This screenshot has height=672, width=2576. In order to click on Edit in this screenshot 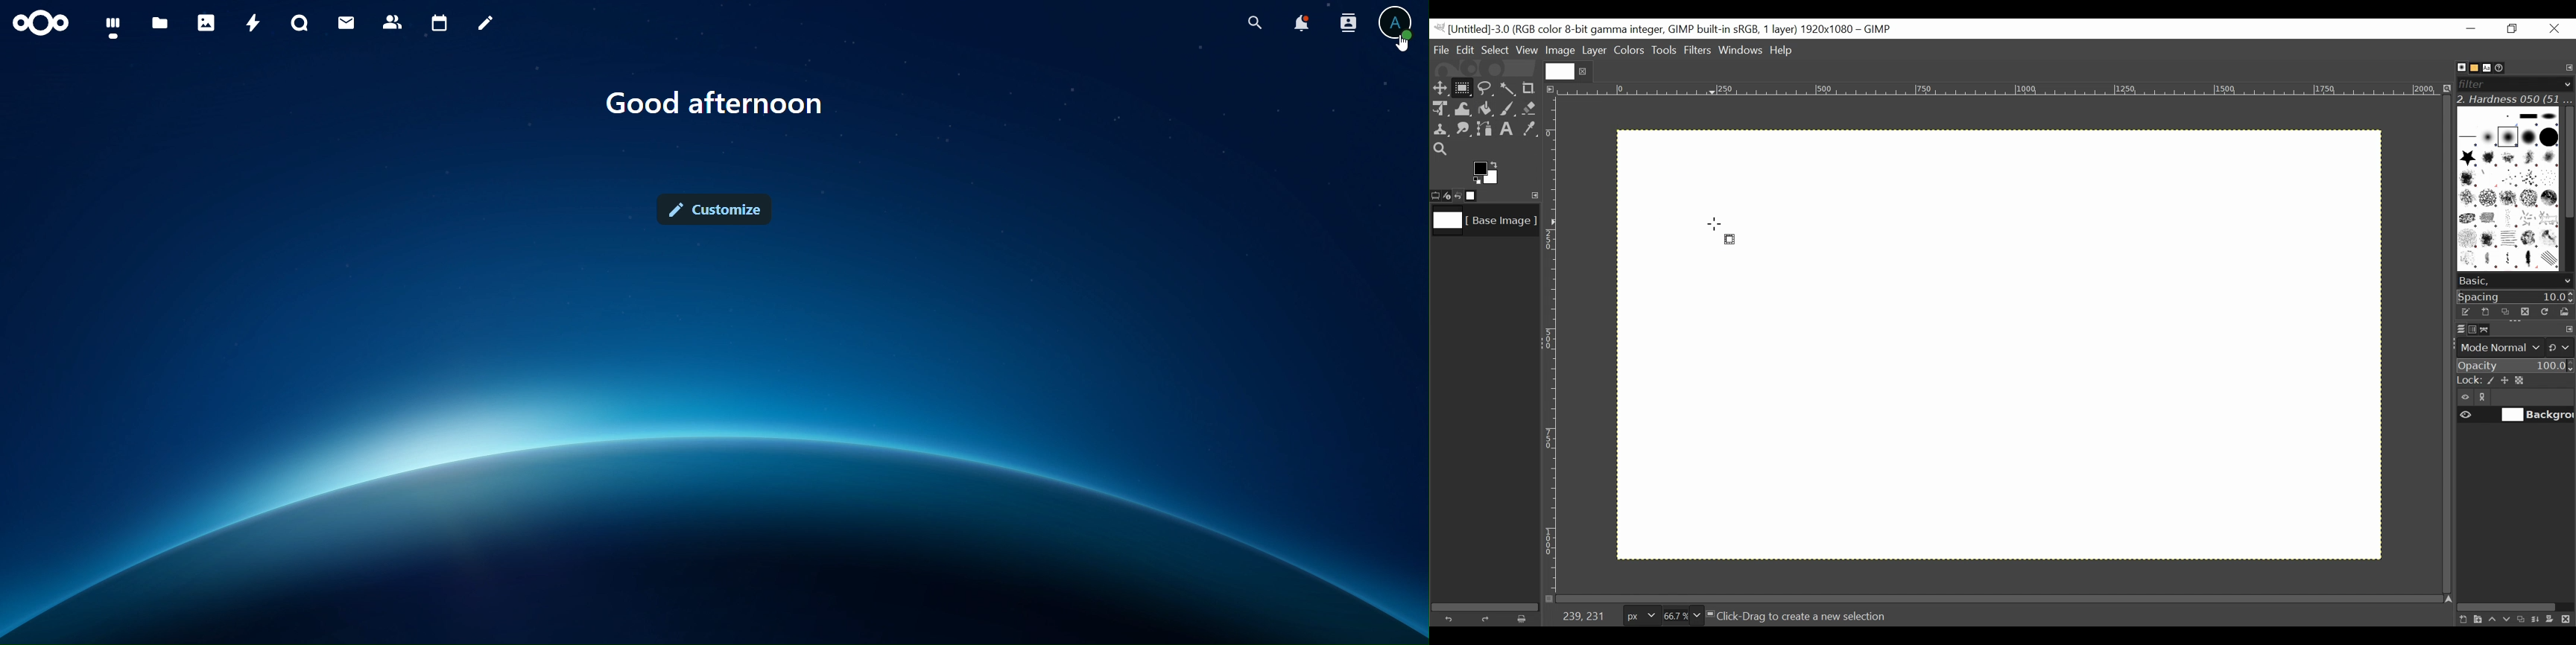, I will do `click(1466, 50)`.